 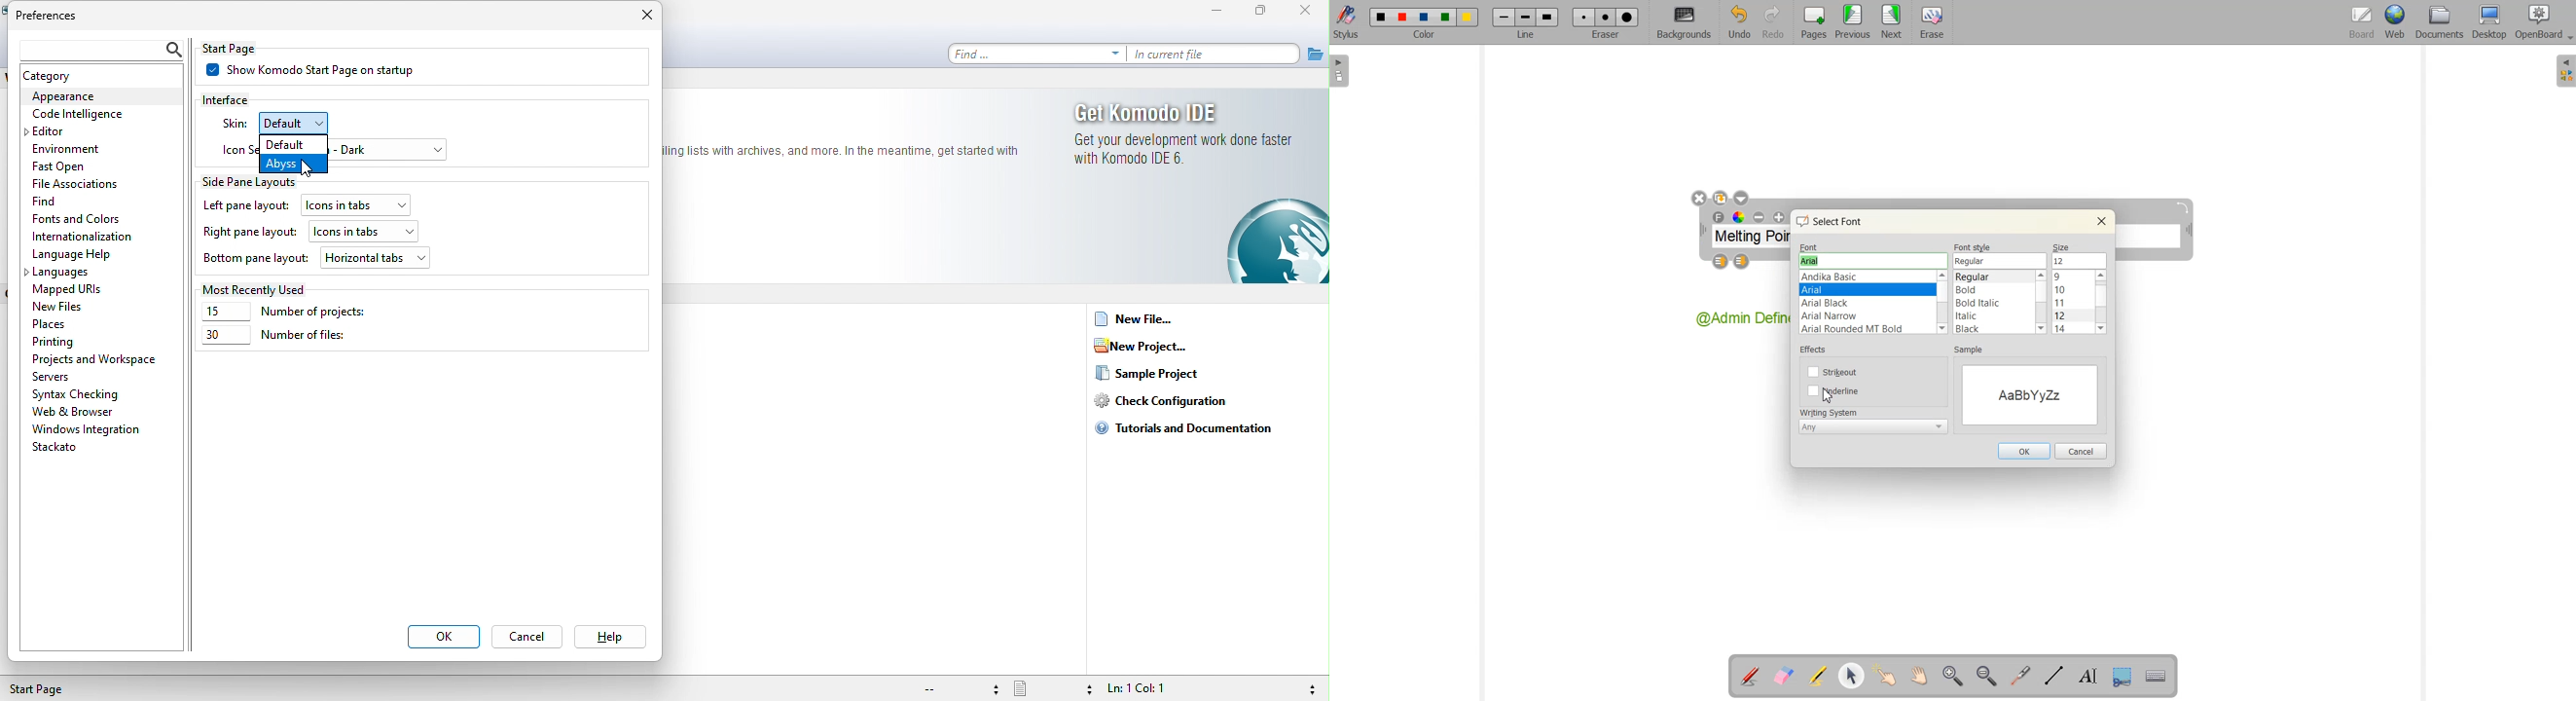 I want to click on internationalization, so click(x=90, y=237).